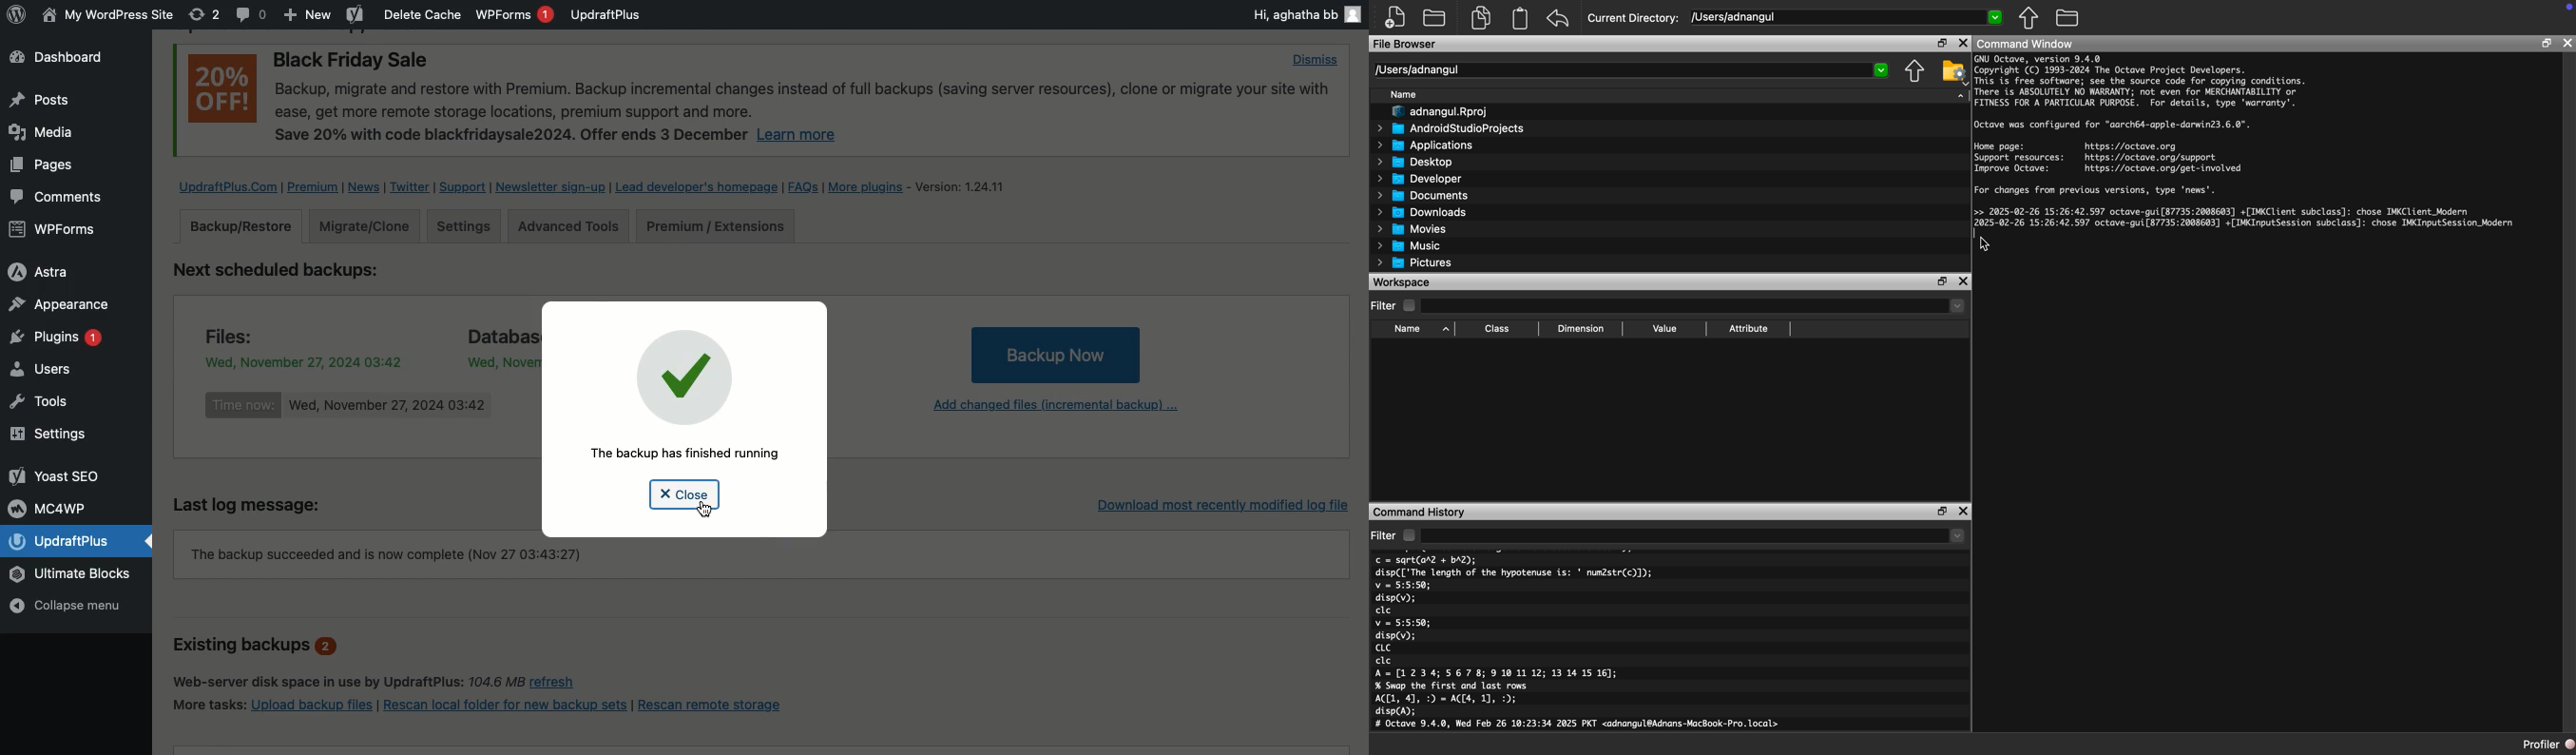 The width and height of the screenshot is (2576, 756). What do you see at coordinates (1435, 17) in the screenshot?
I see `Folder` at bounding box center [1435, 17].